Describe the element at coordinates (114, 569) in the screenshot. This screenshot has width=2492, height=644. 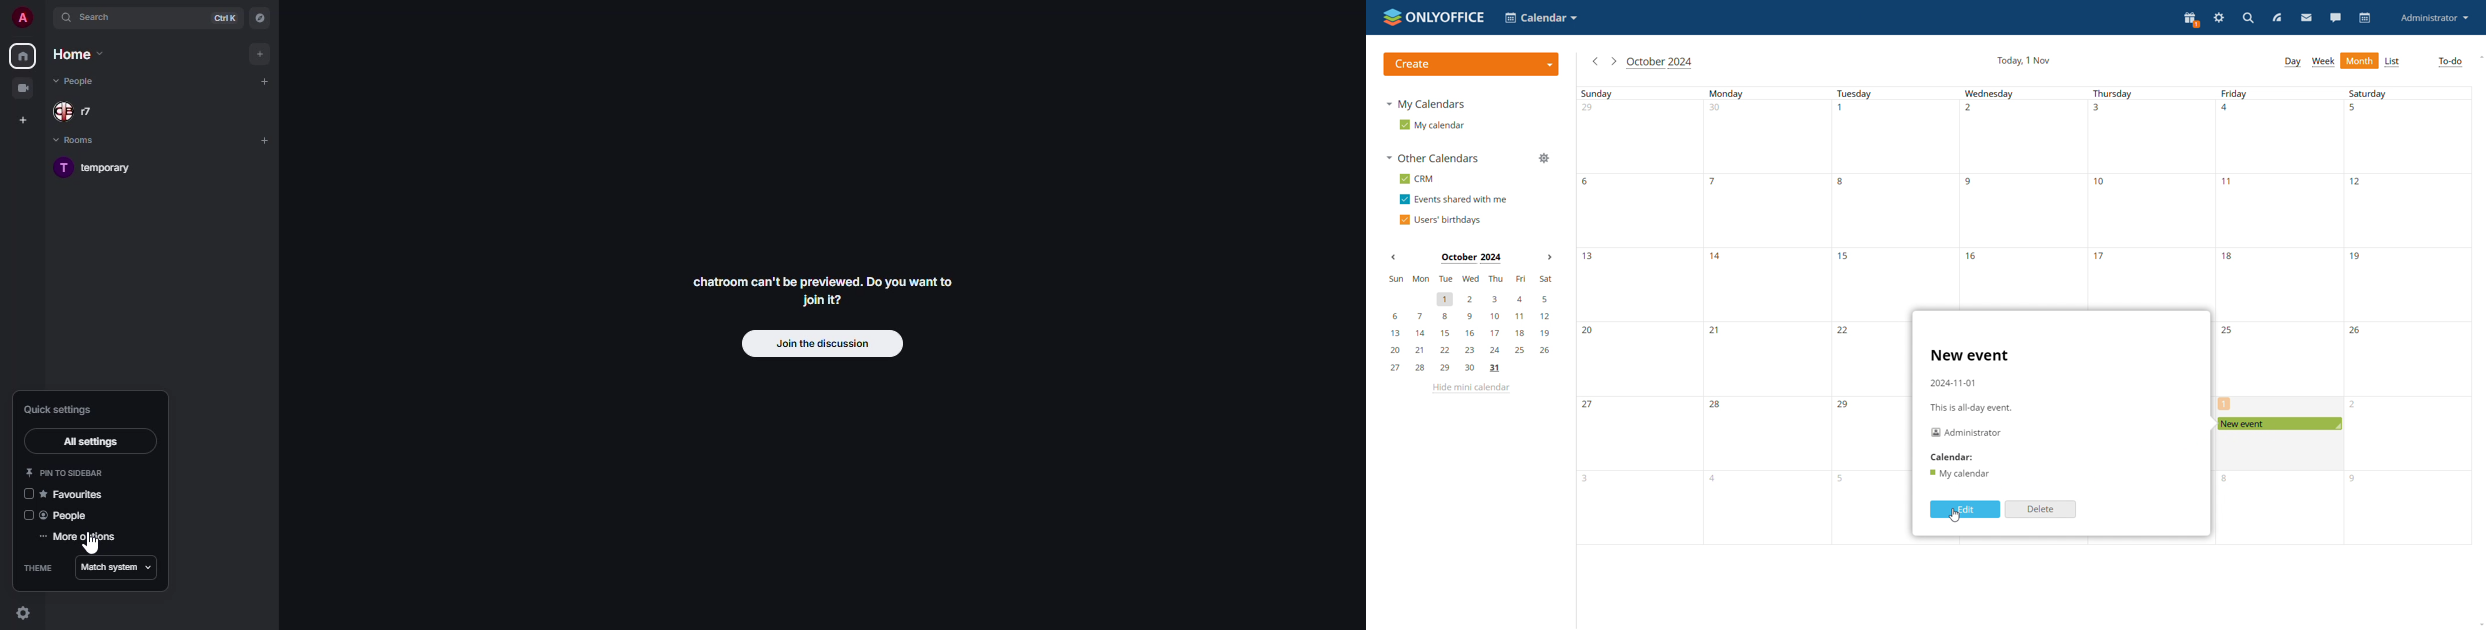
I see `match system` at that location.